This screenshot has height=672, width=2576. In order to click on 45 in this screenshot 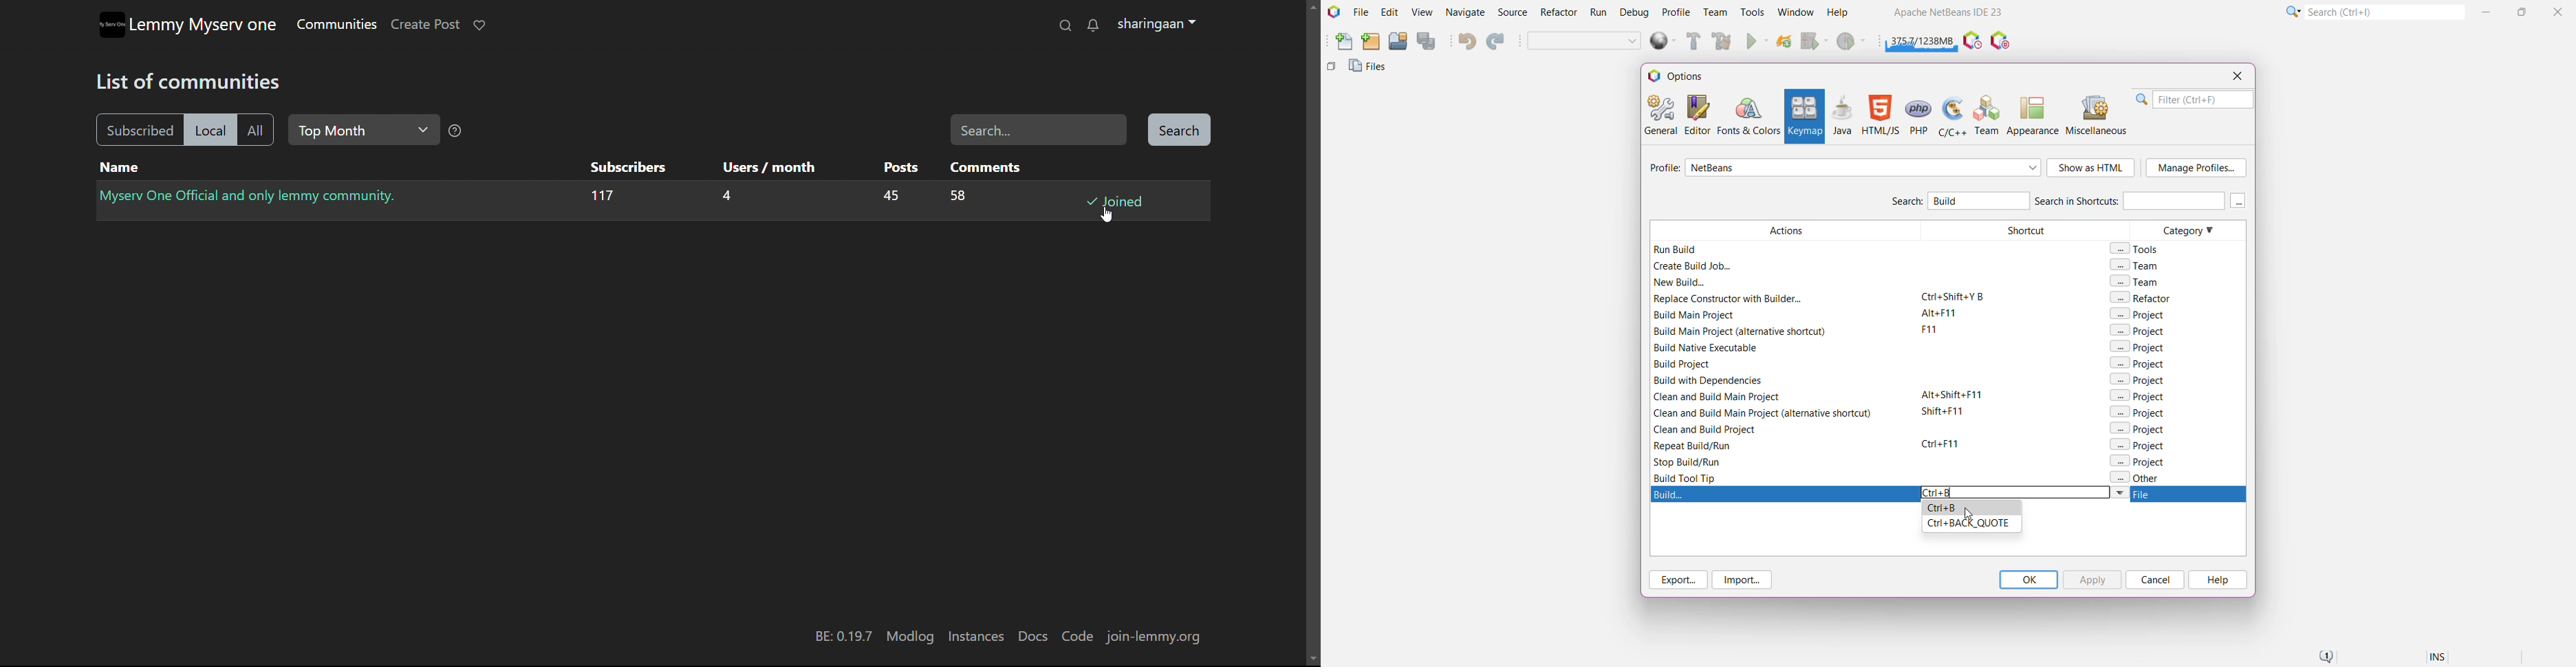, I will do `click(885, 197)`.